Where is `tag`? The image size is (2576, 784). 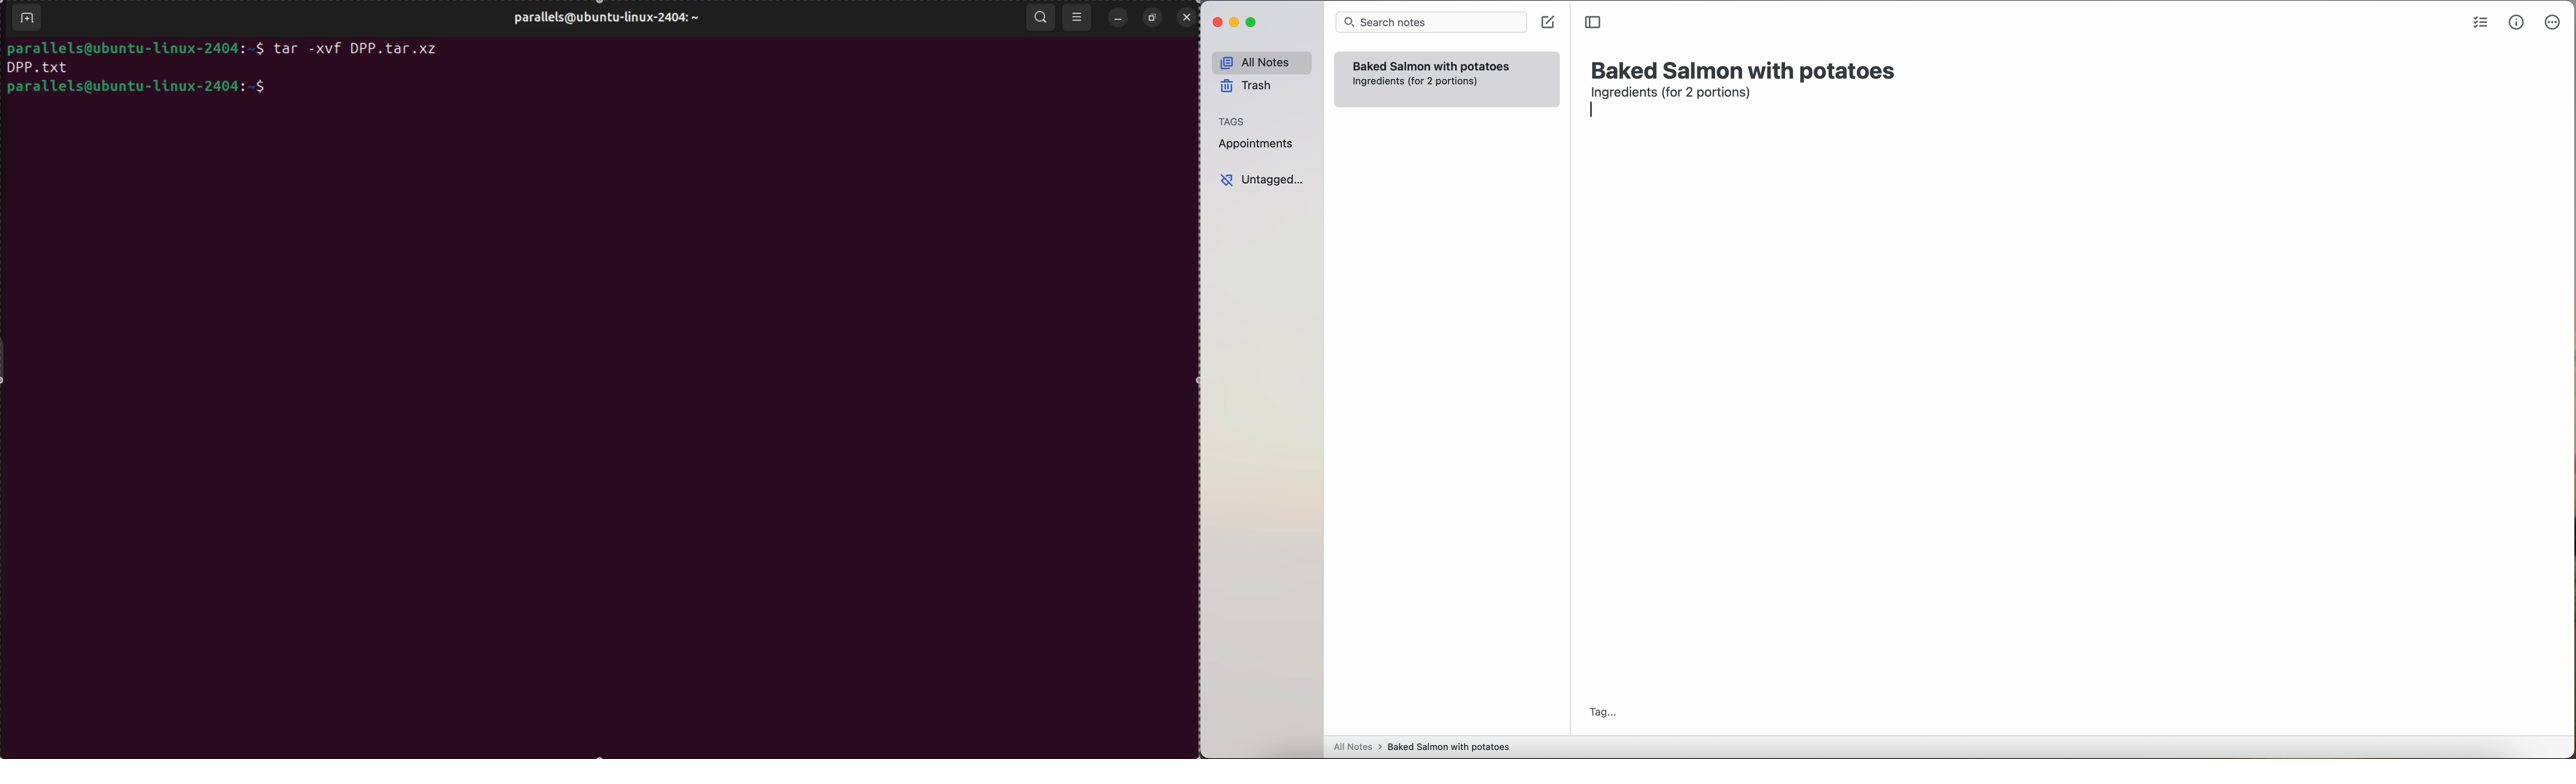
tag is located at coordinates (1602, 714).